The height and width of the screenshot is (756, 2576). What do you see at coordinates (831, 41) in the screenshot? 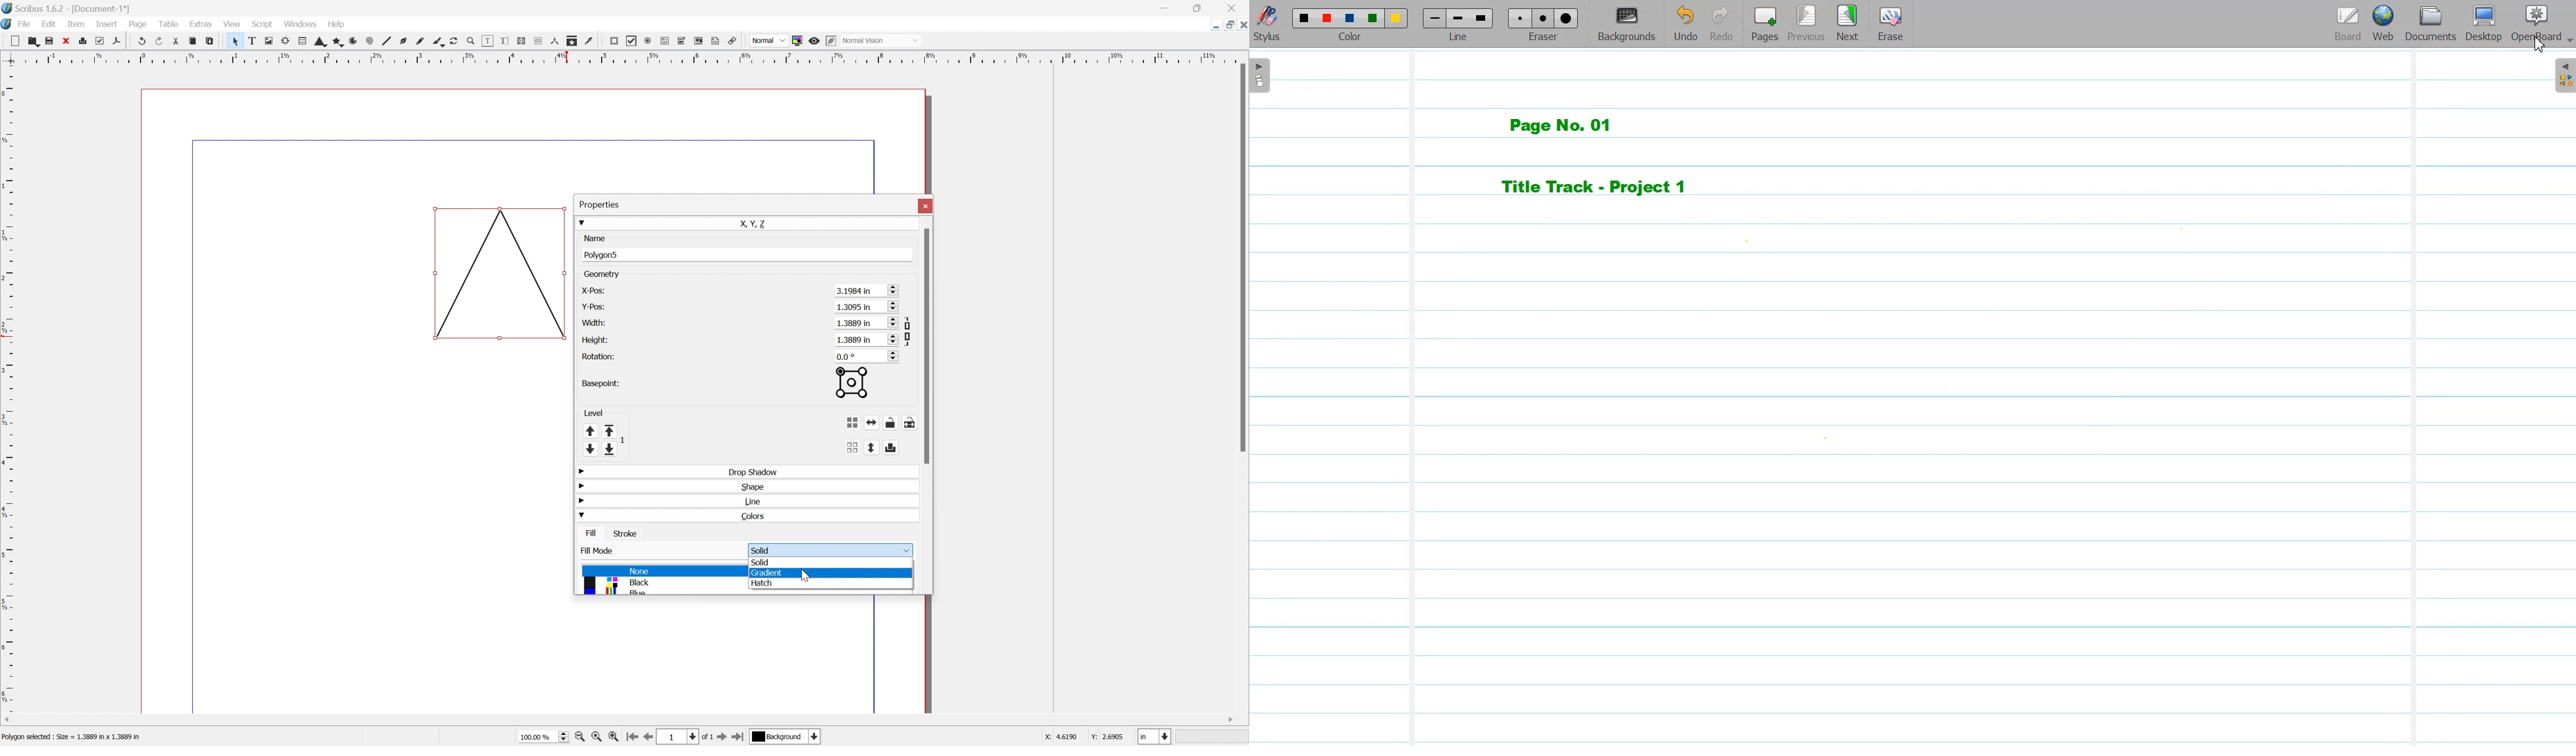
I see `Edit in preview mode` at bounding box center [831, 41].